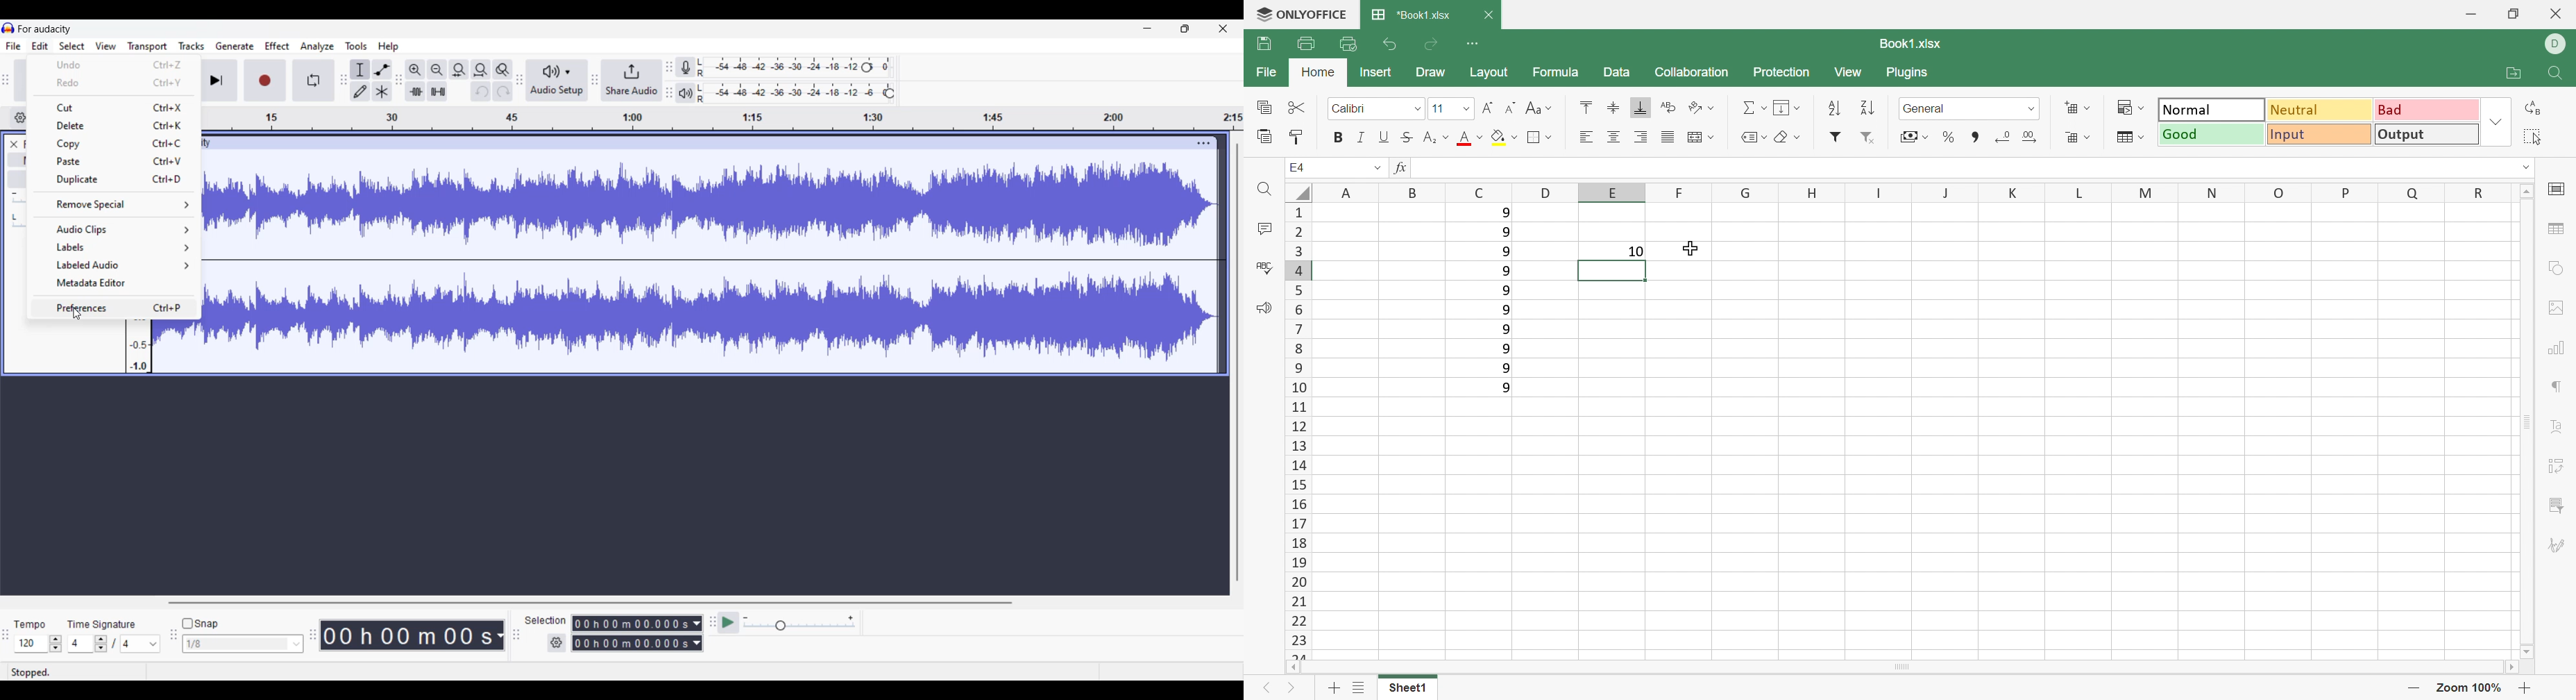 Image resolution: width=2576 pixels, height=700 pixels. What do you see at coordinates (1586, 106) in the screenshot?
I see `Align Top` at bounding box center [1586, 106].